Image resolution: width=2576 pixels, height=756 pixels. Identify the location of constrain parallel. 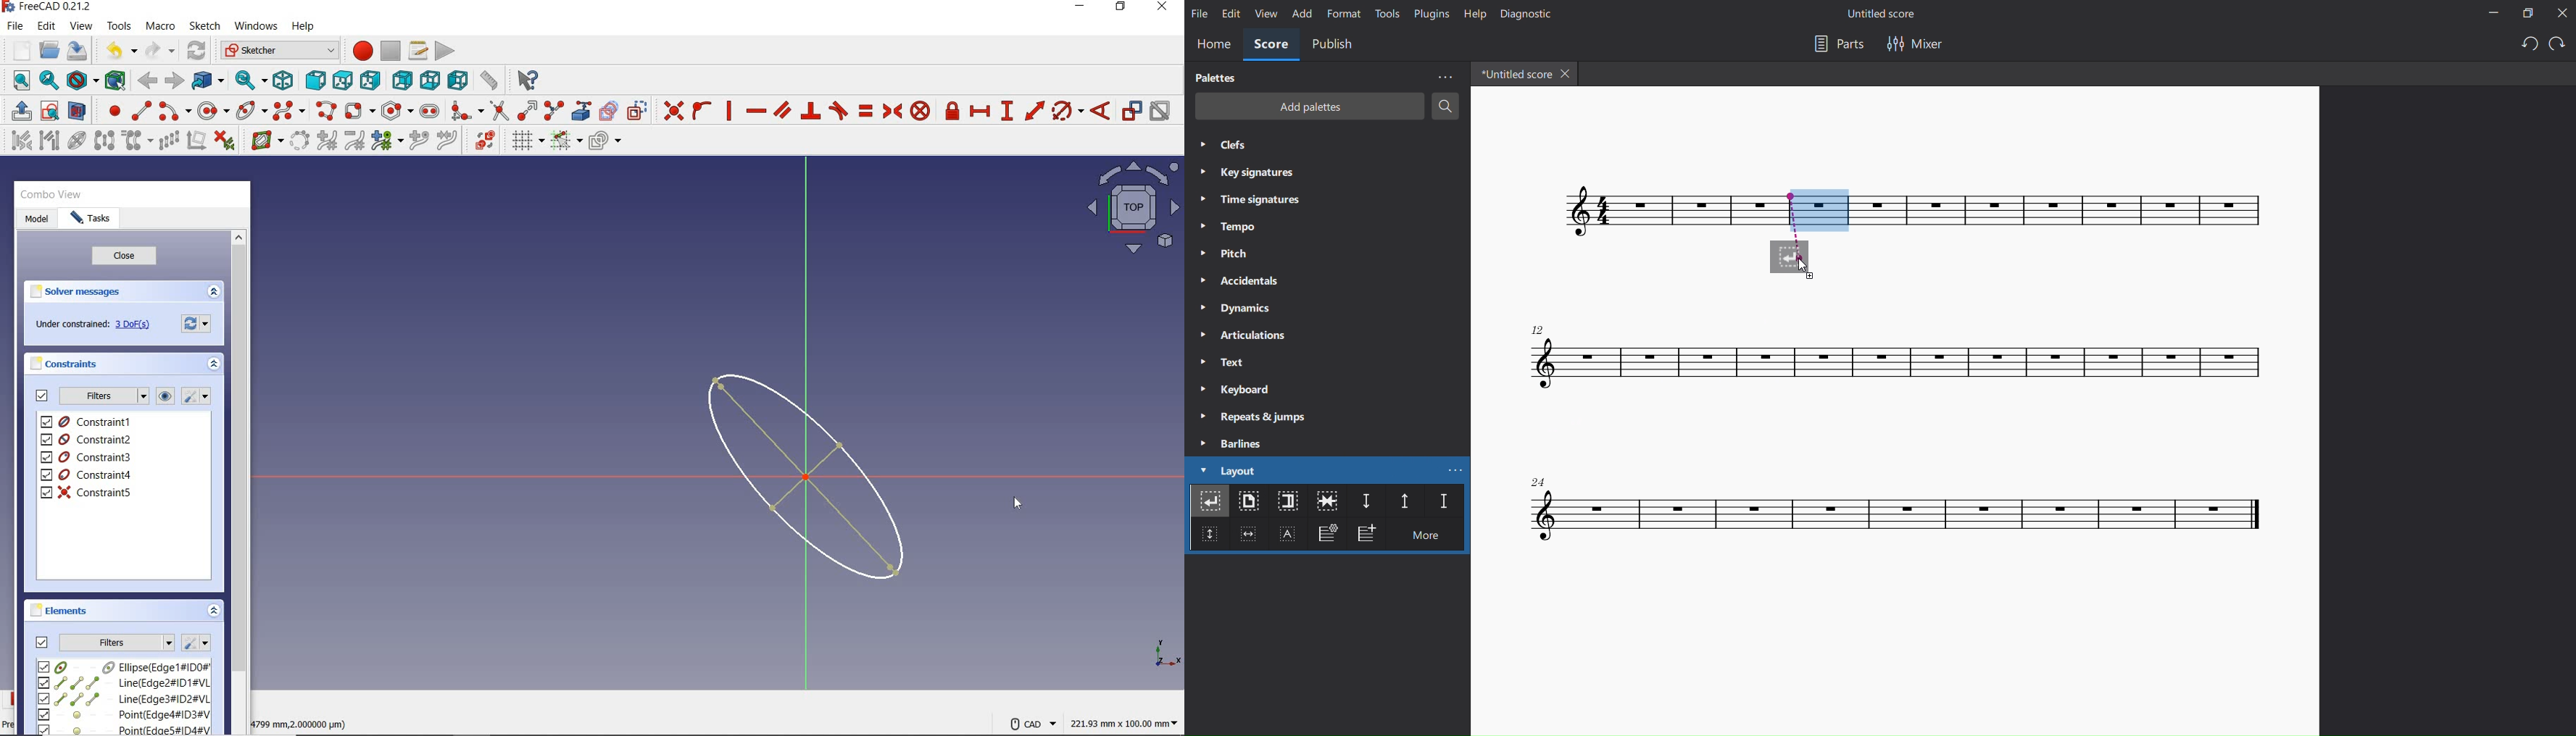
(782, 109).